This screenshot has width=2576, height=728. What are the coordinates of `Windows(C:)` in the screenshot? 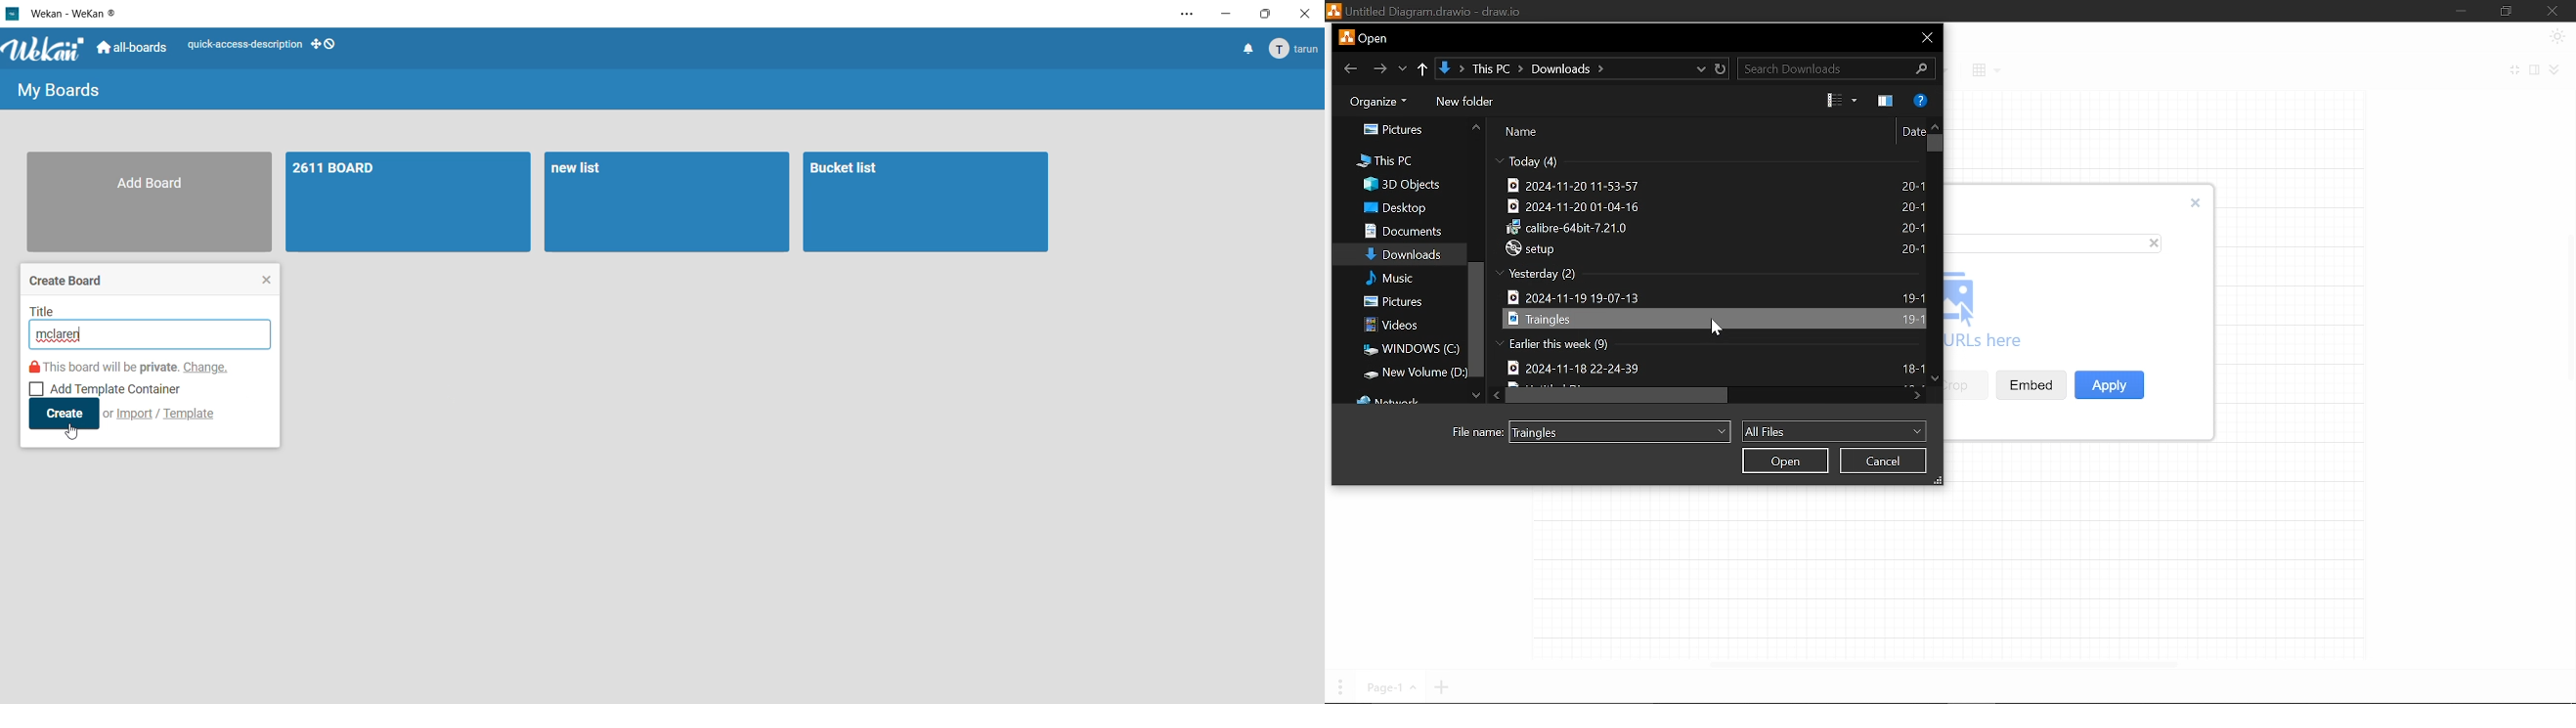 It's located at (1400, 346).